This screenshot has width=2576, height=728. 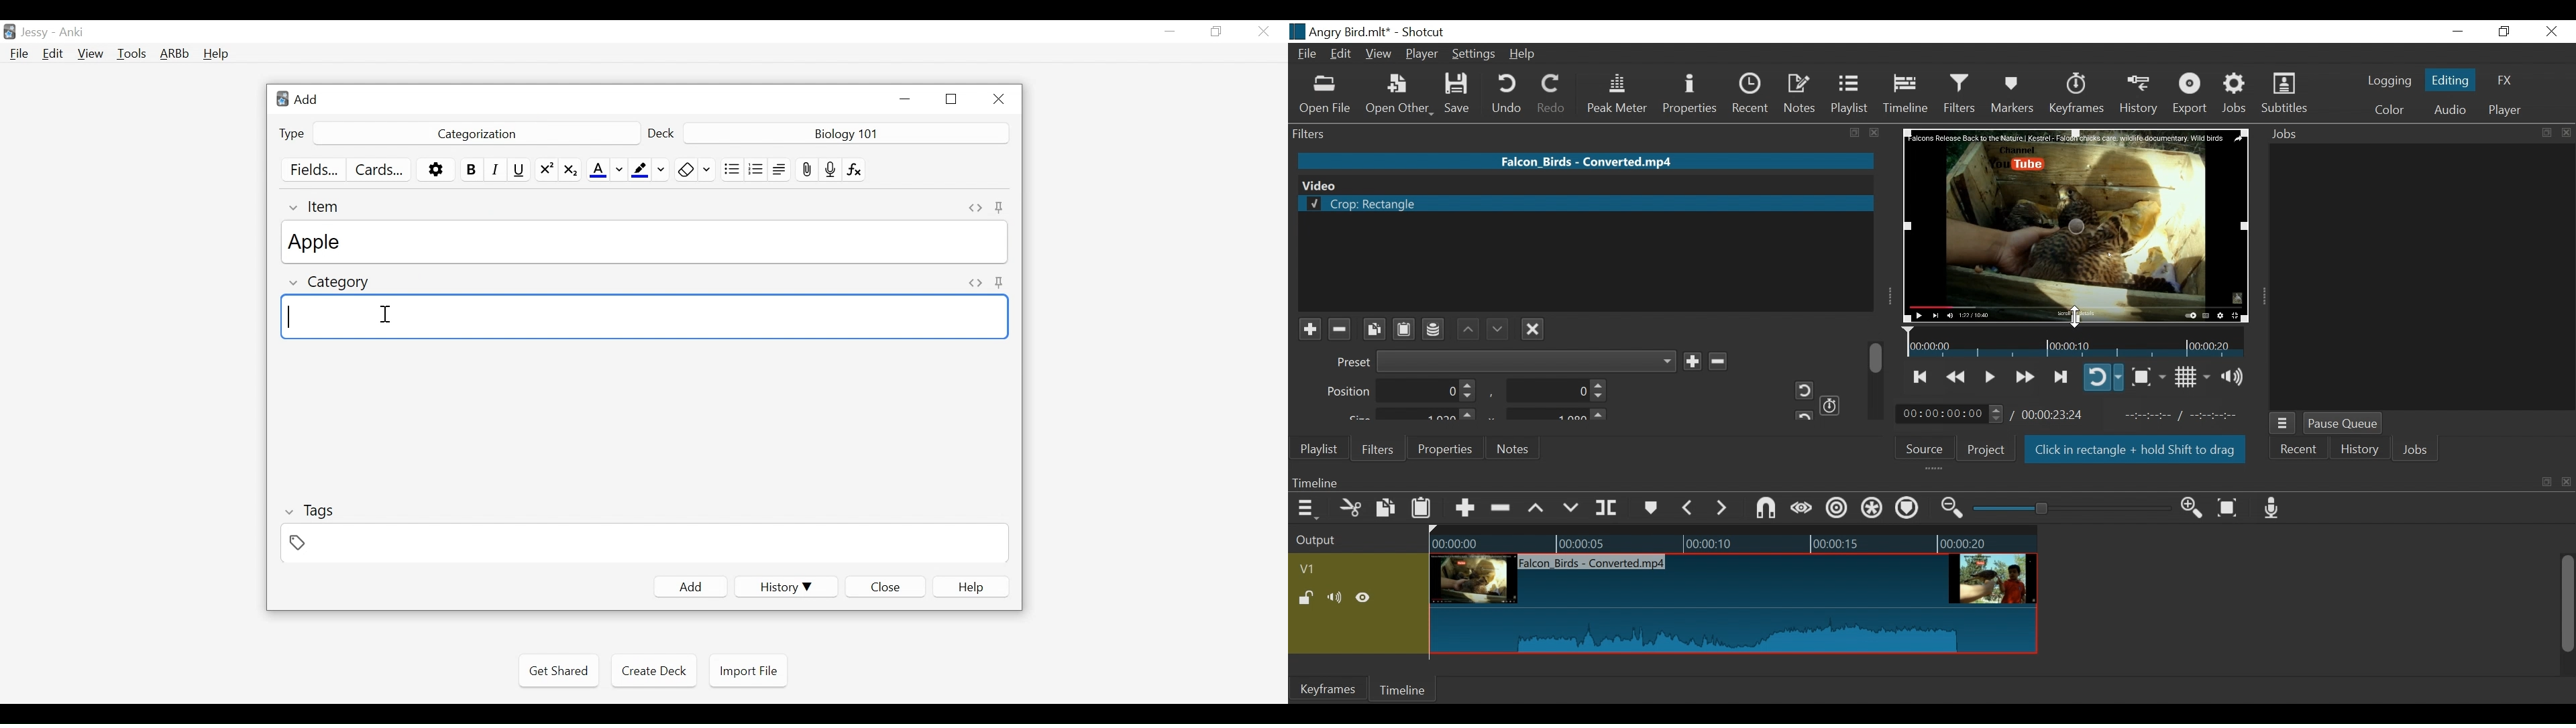 I want to click on copy, so click(x=2546, y=482).